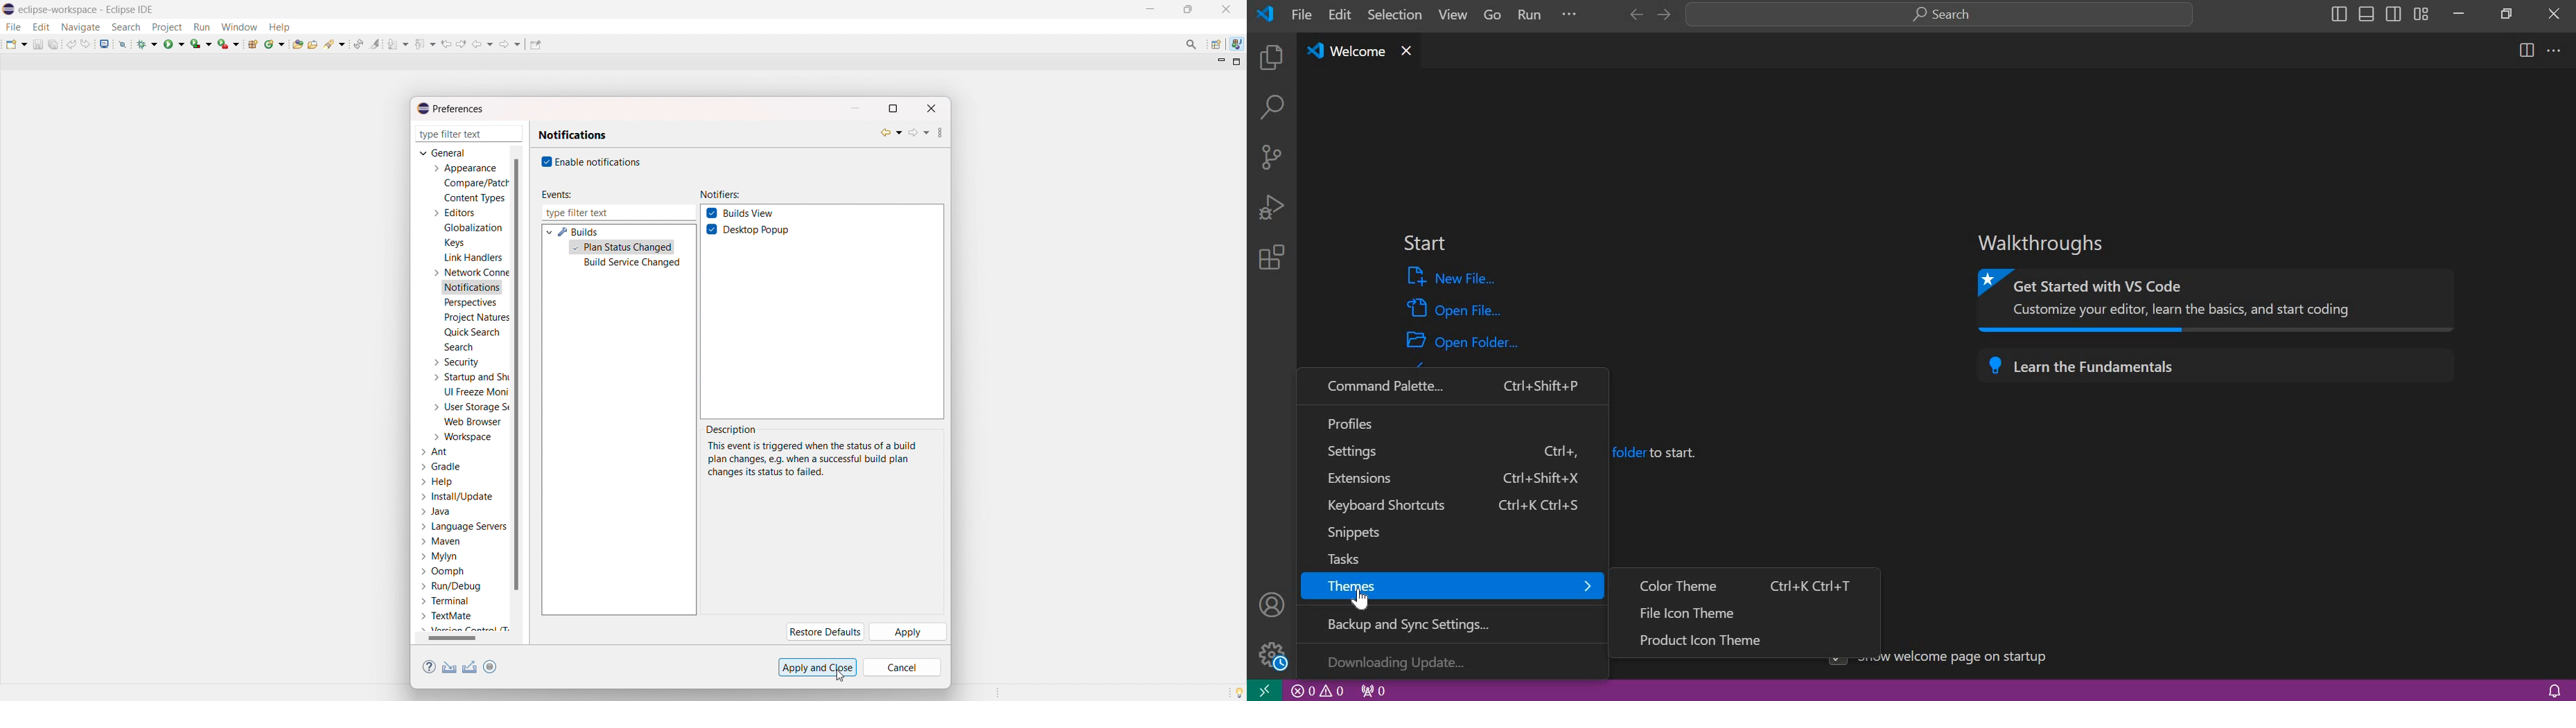  Describe the element at coordinates (2221, 366) in the screenshot. I see `learn the fundamentals` at that location.